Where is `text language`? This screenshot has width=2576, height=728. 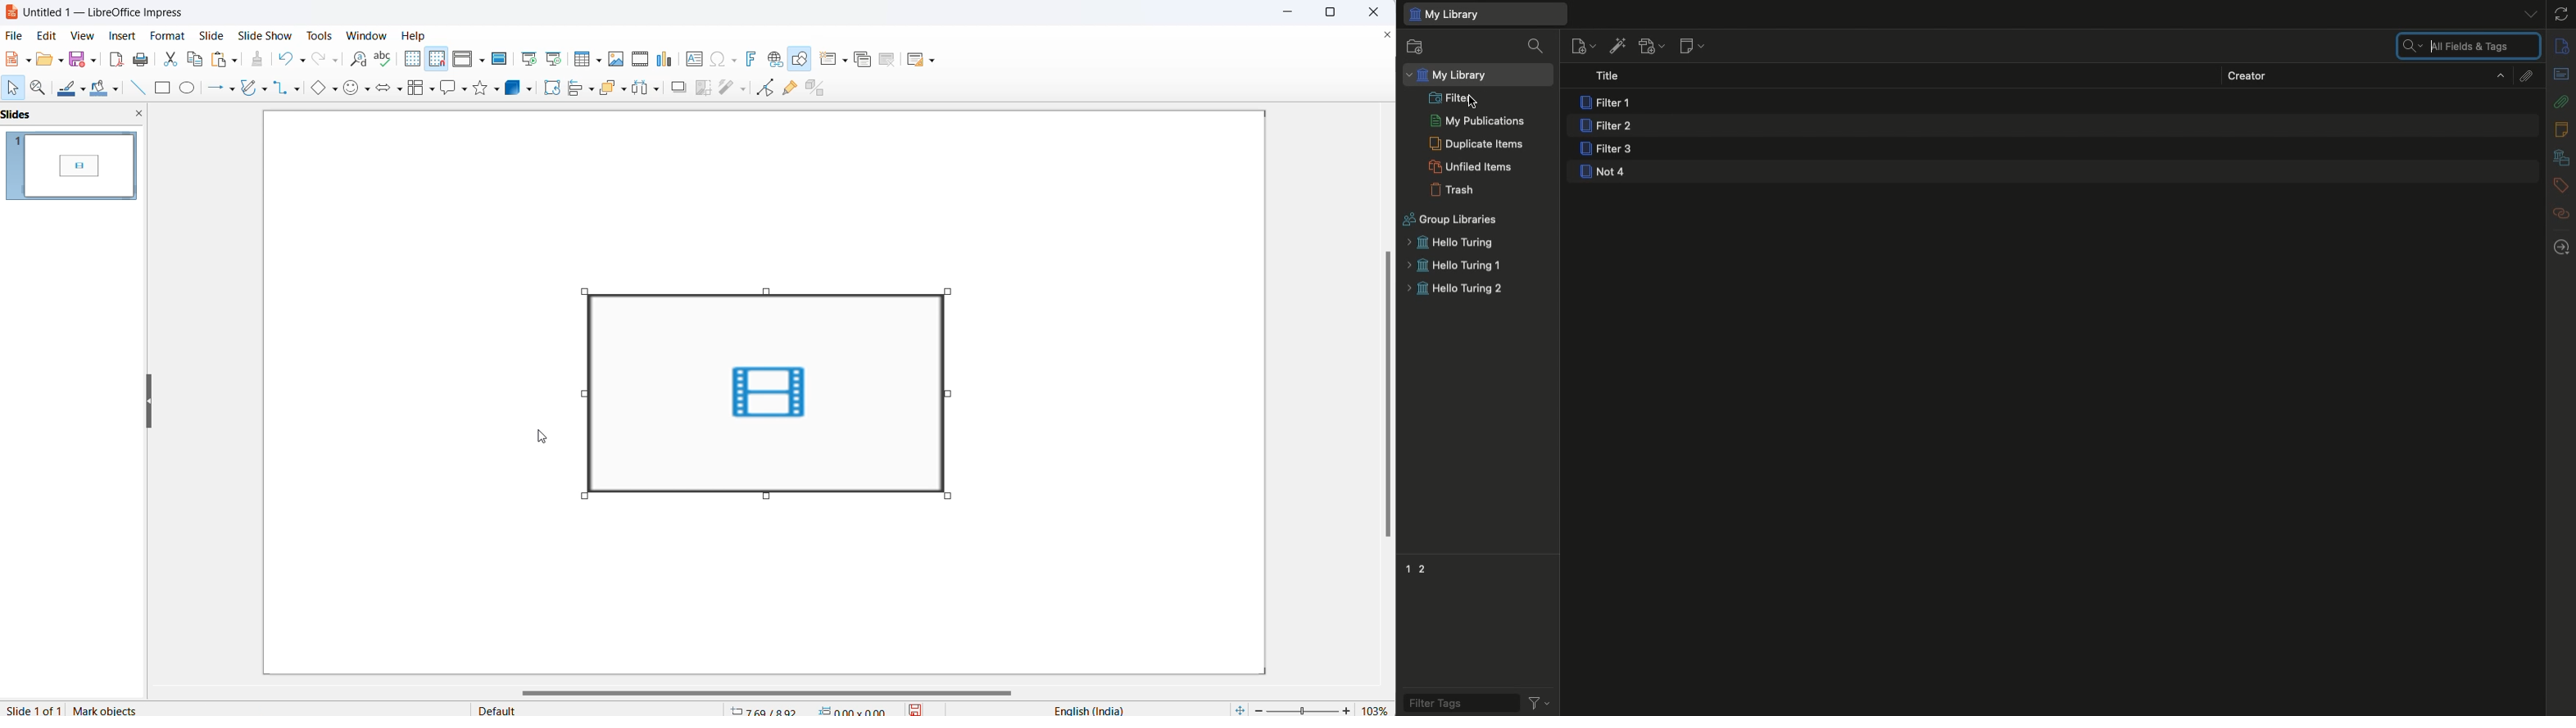 text language is located at coordinates (1079, 709).